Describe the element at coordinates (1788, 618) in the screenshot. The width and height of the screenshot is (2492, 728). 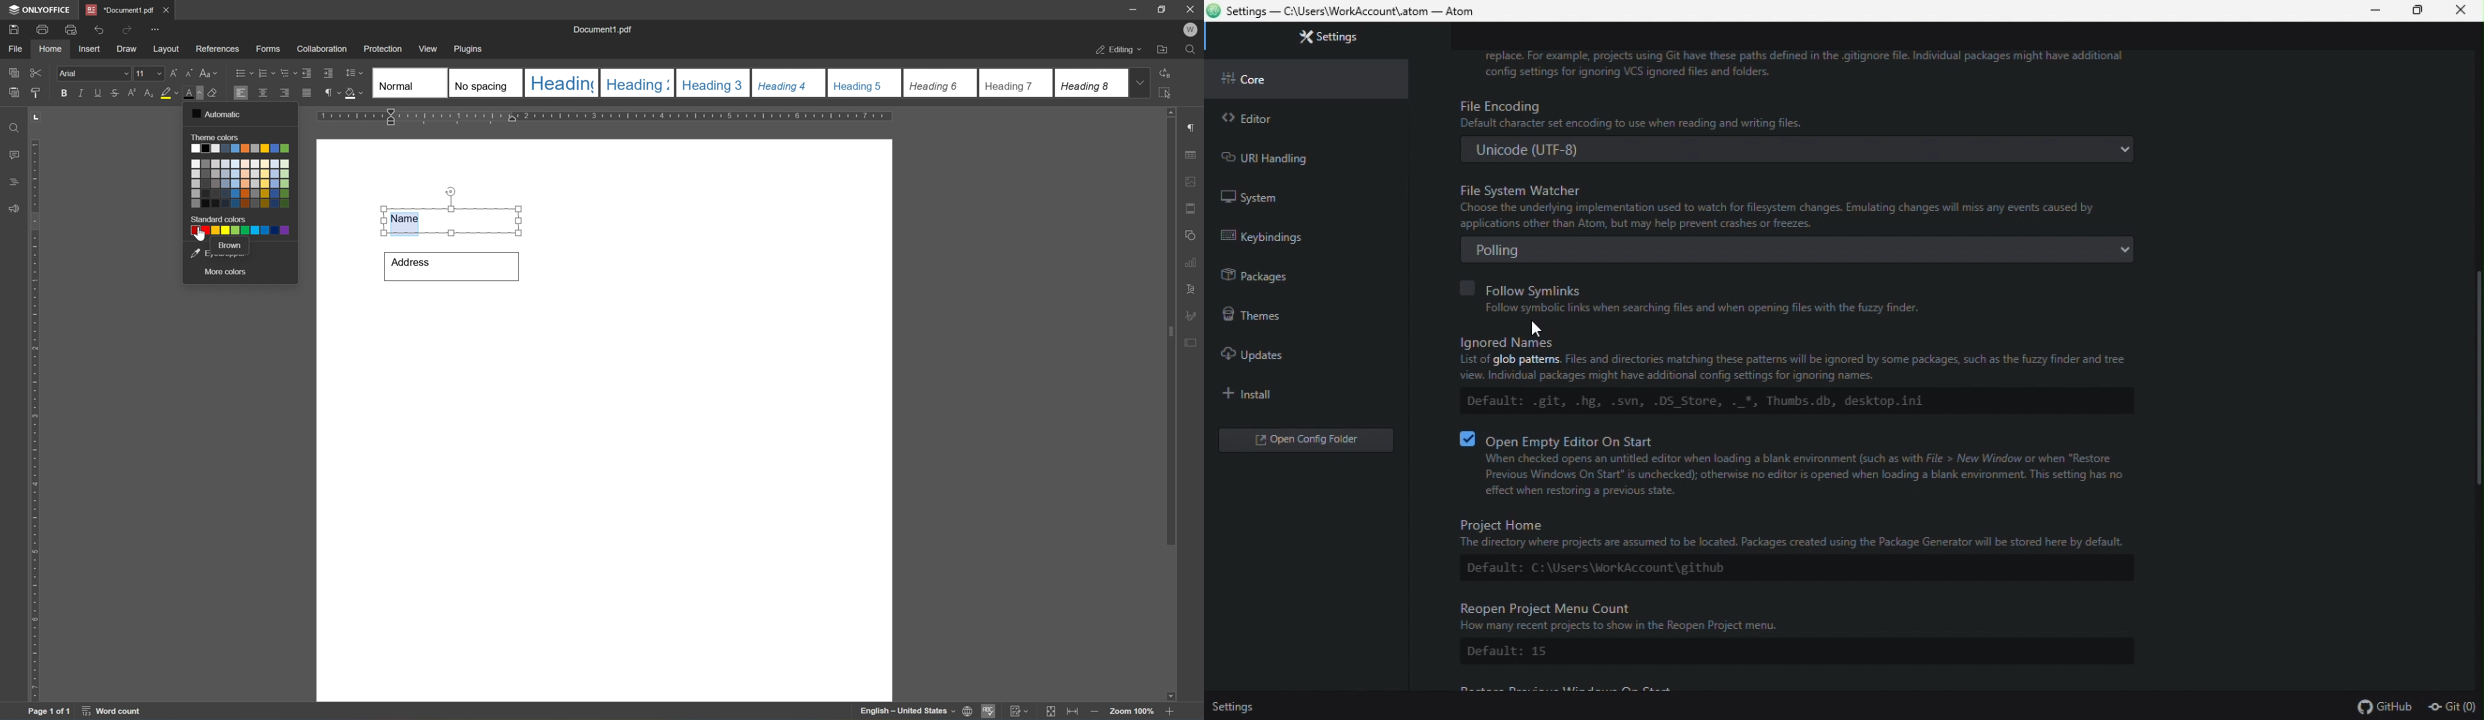
I see `Reopen Project Menu Count How many recent projects to show in the Reopen Project menu.` at that location.